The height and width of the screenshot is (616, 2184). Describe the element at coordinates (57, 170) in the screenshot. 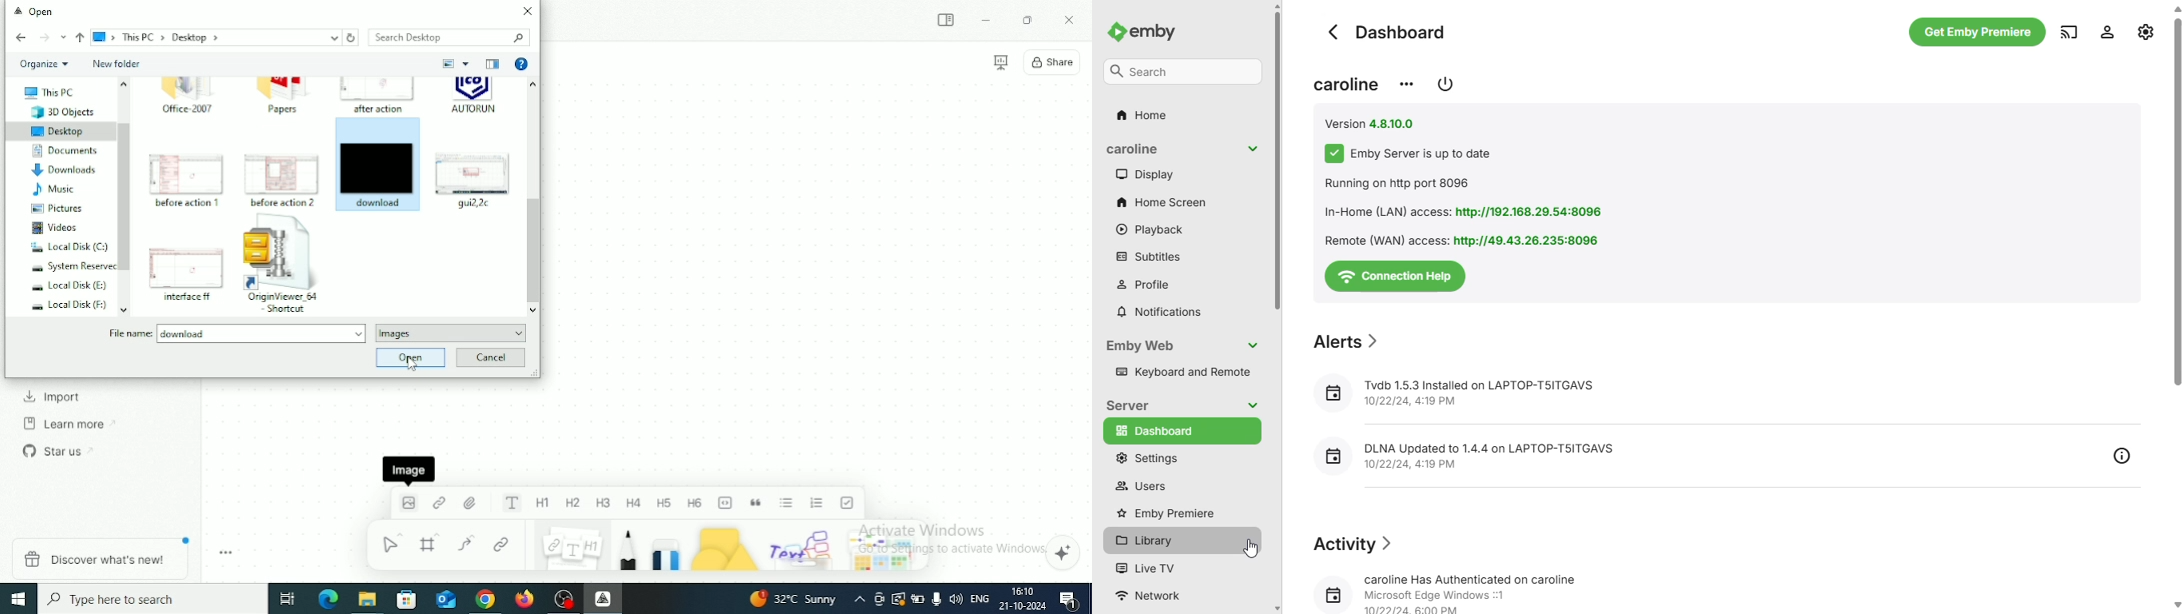

I see `Downloads` at that location.